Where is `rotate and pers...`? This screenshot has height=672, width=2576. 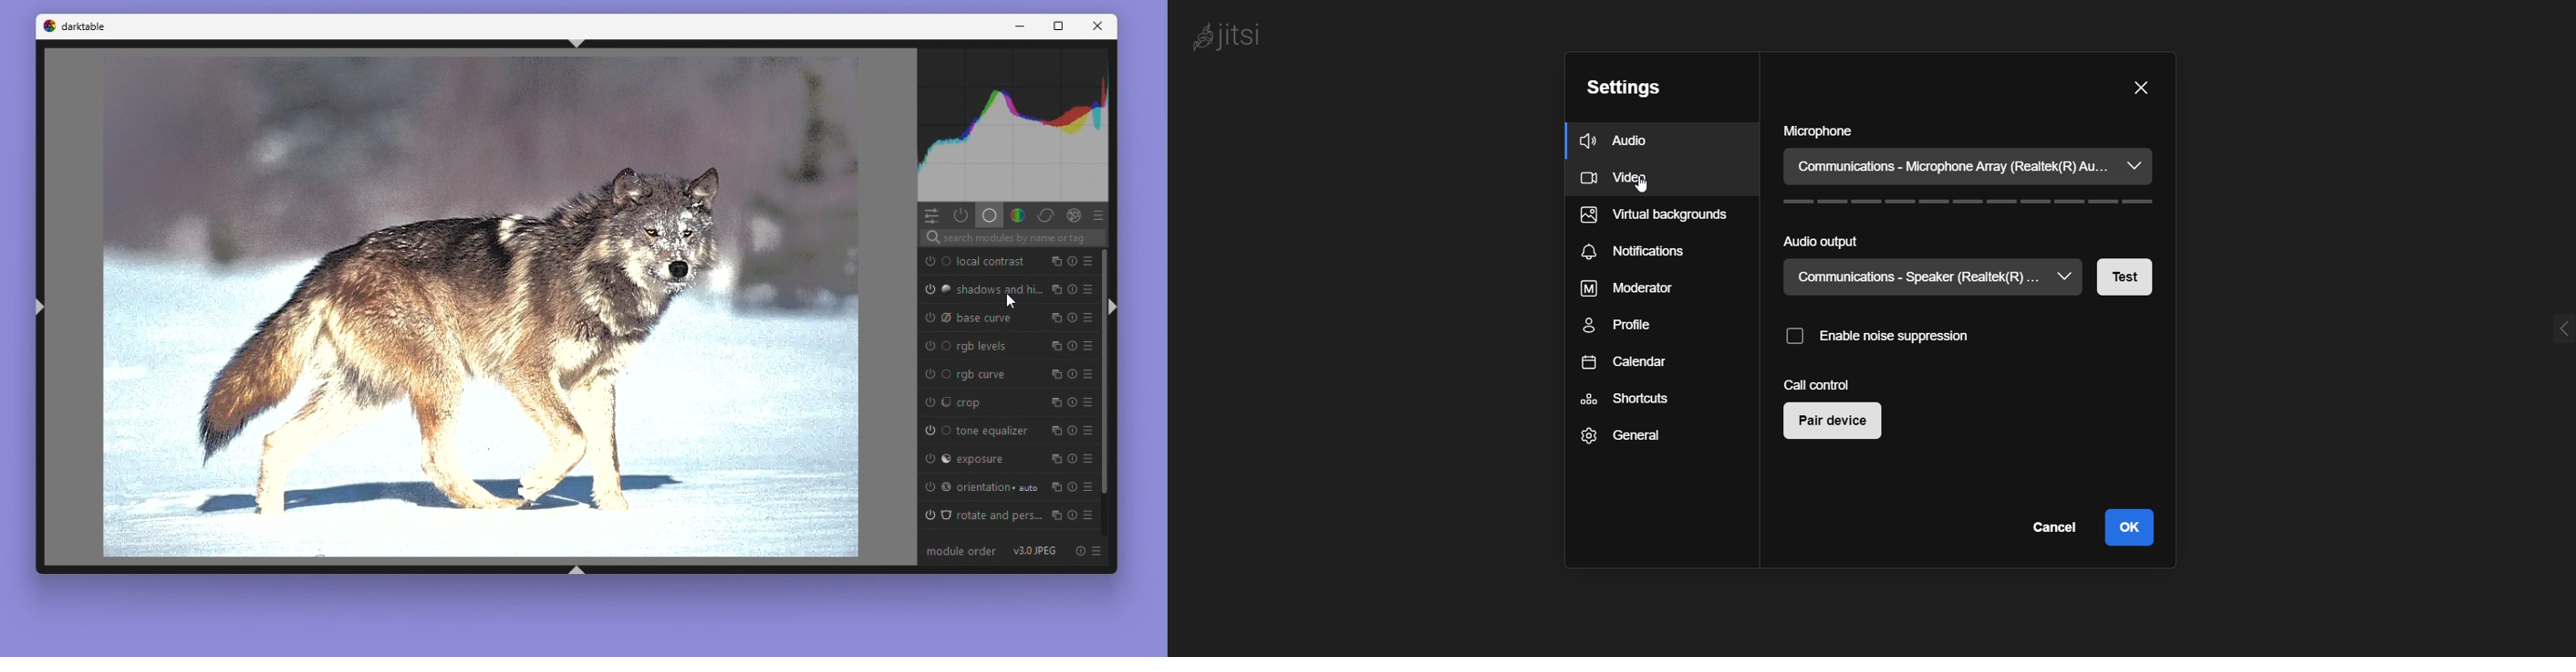
rotate and pers... is located at coordinates (1000, 514).